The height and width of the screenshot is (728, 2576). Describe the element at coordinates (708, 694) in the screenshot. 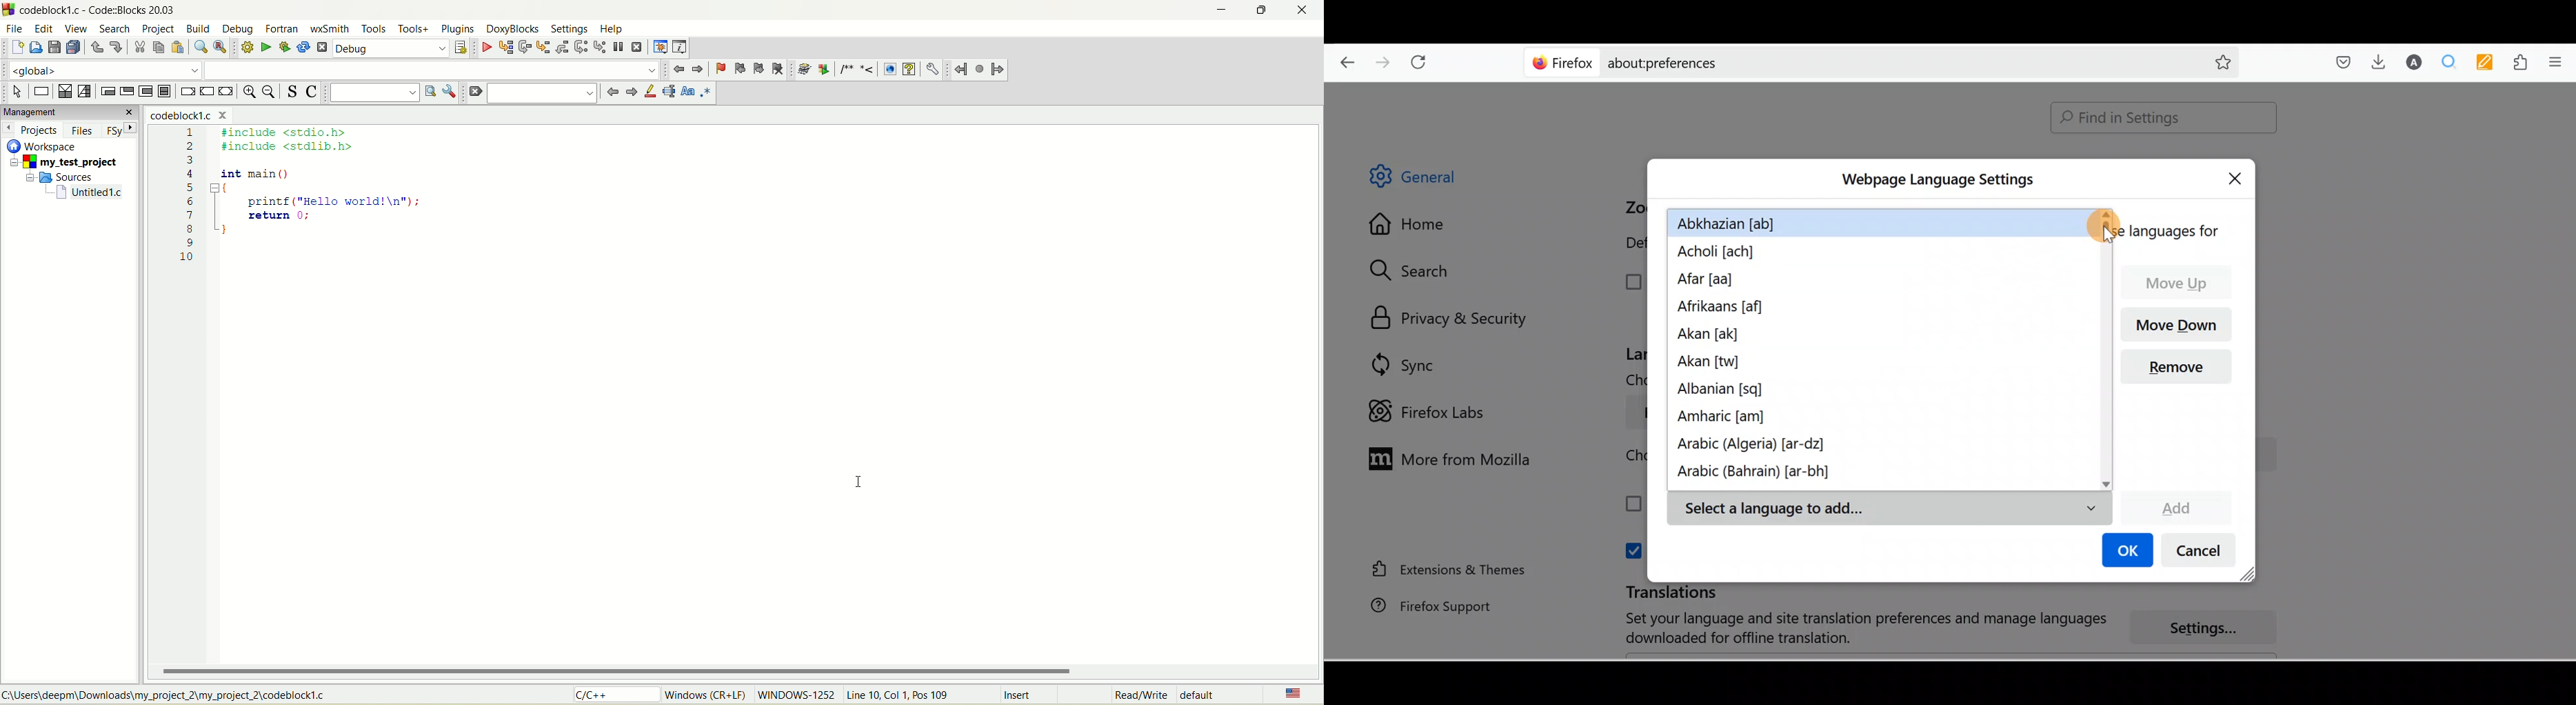

I see `windows` at that location.